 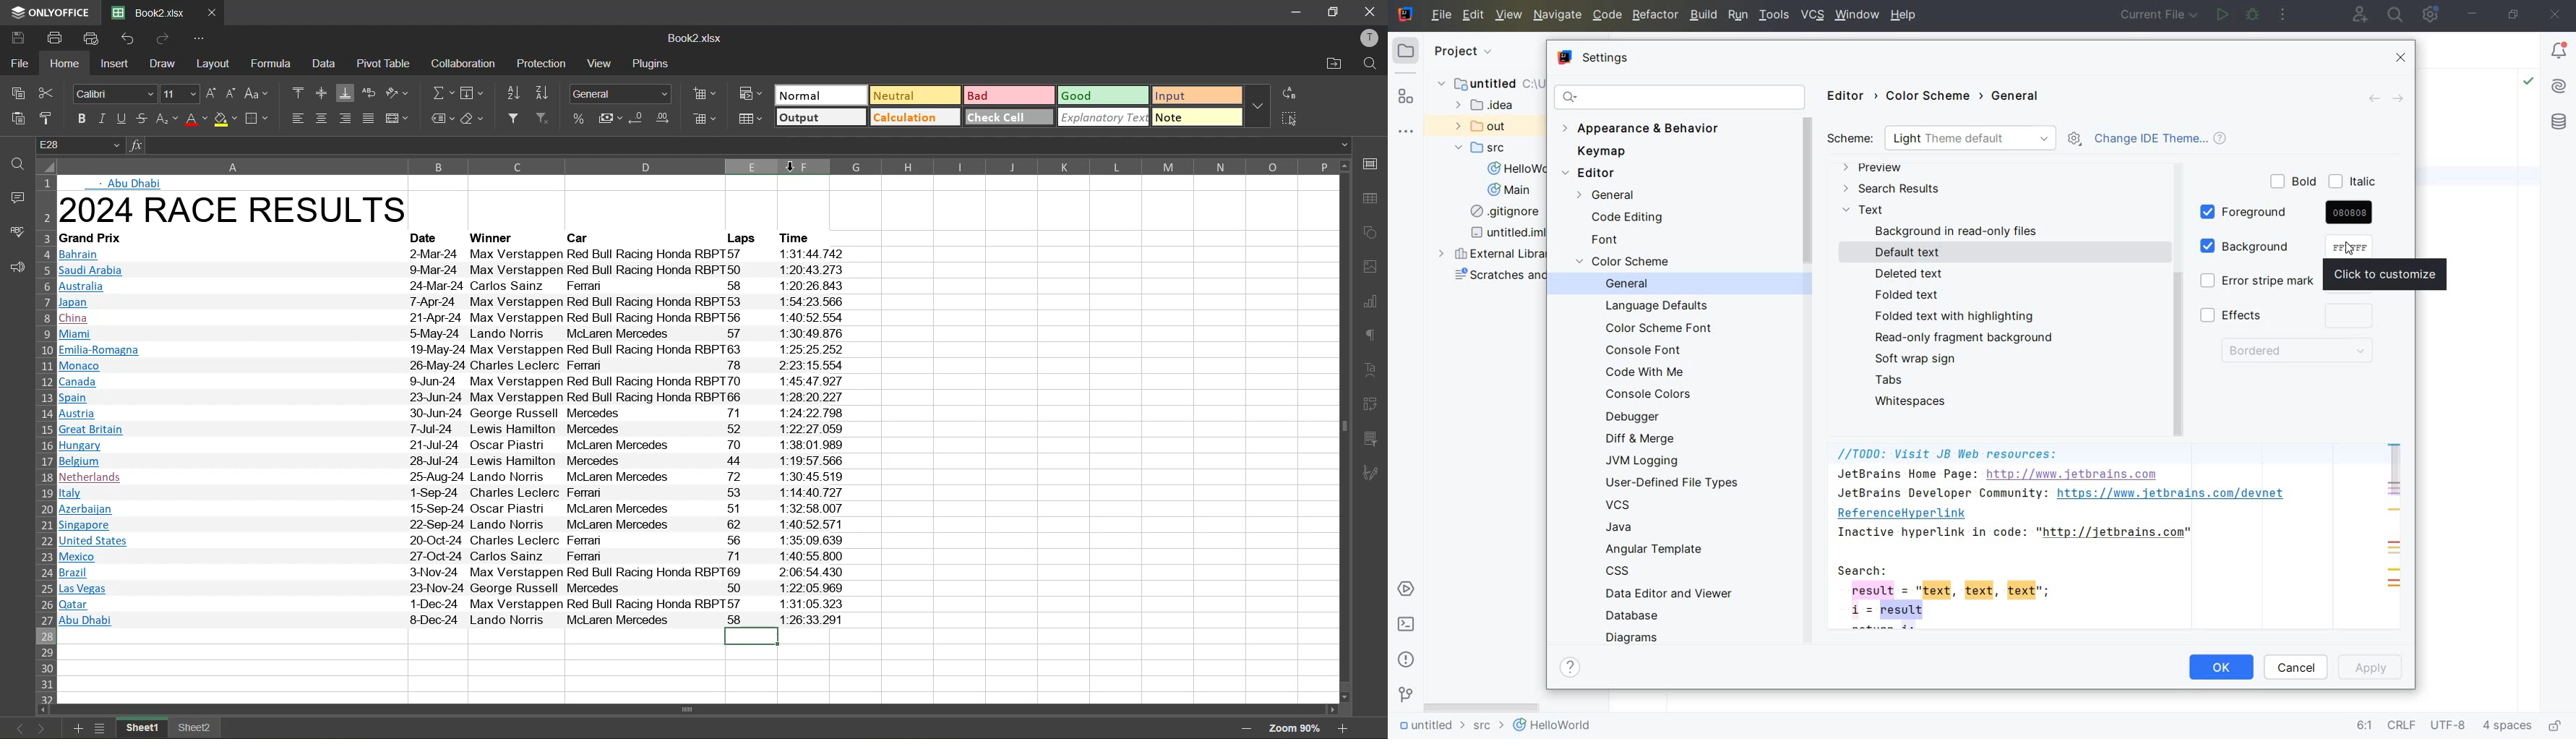 What do you see at coordinates (164, 39) in the screenshot?
I see `redo` at bounding box center [164, 39].